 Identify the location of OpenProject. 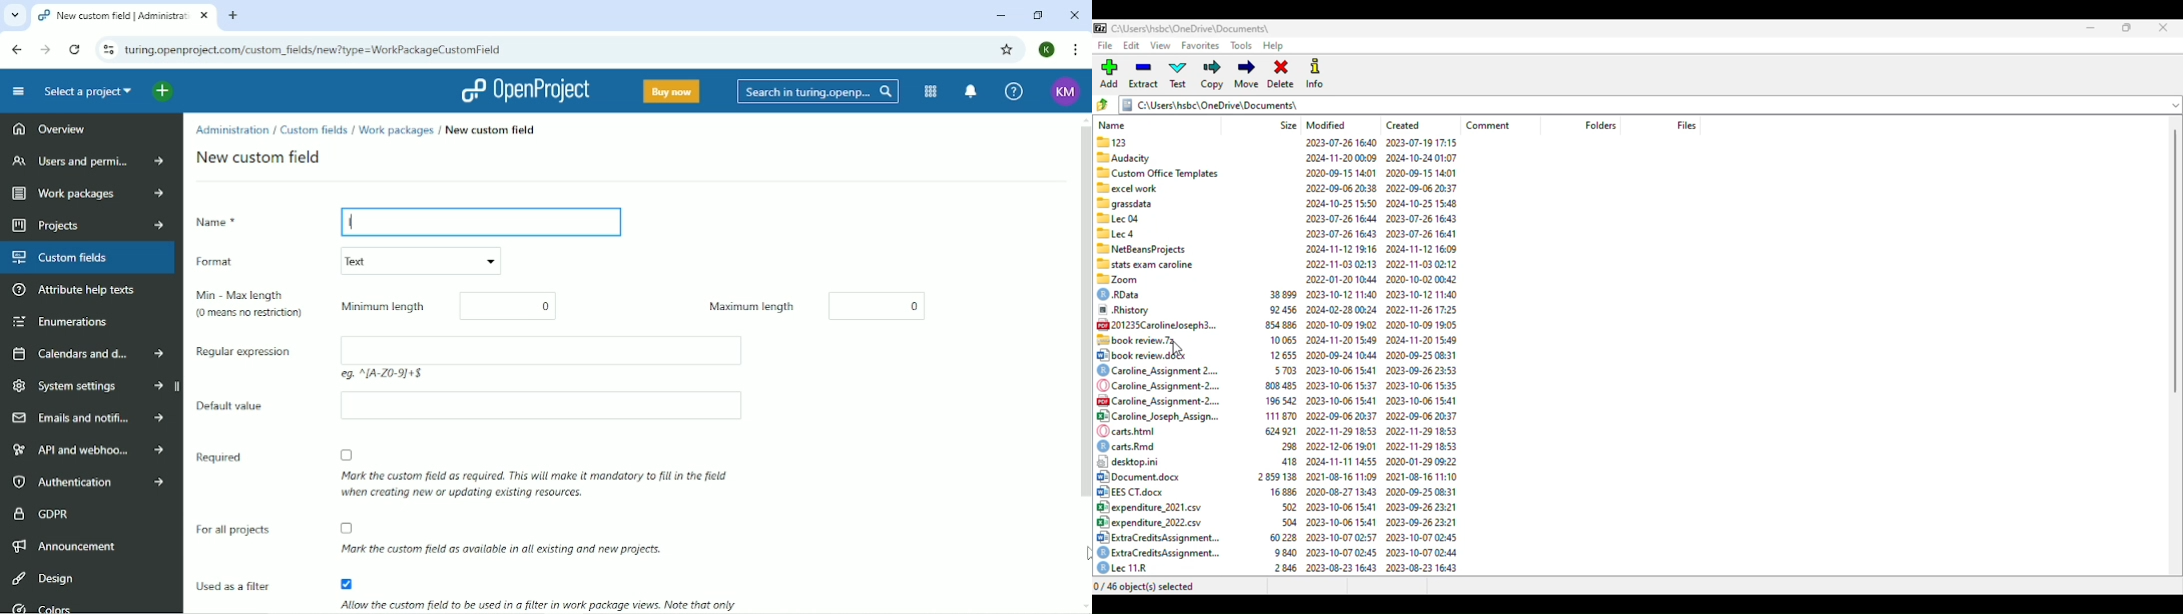
(530, 91).